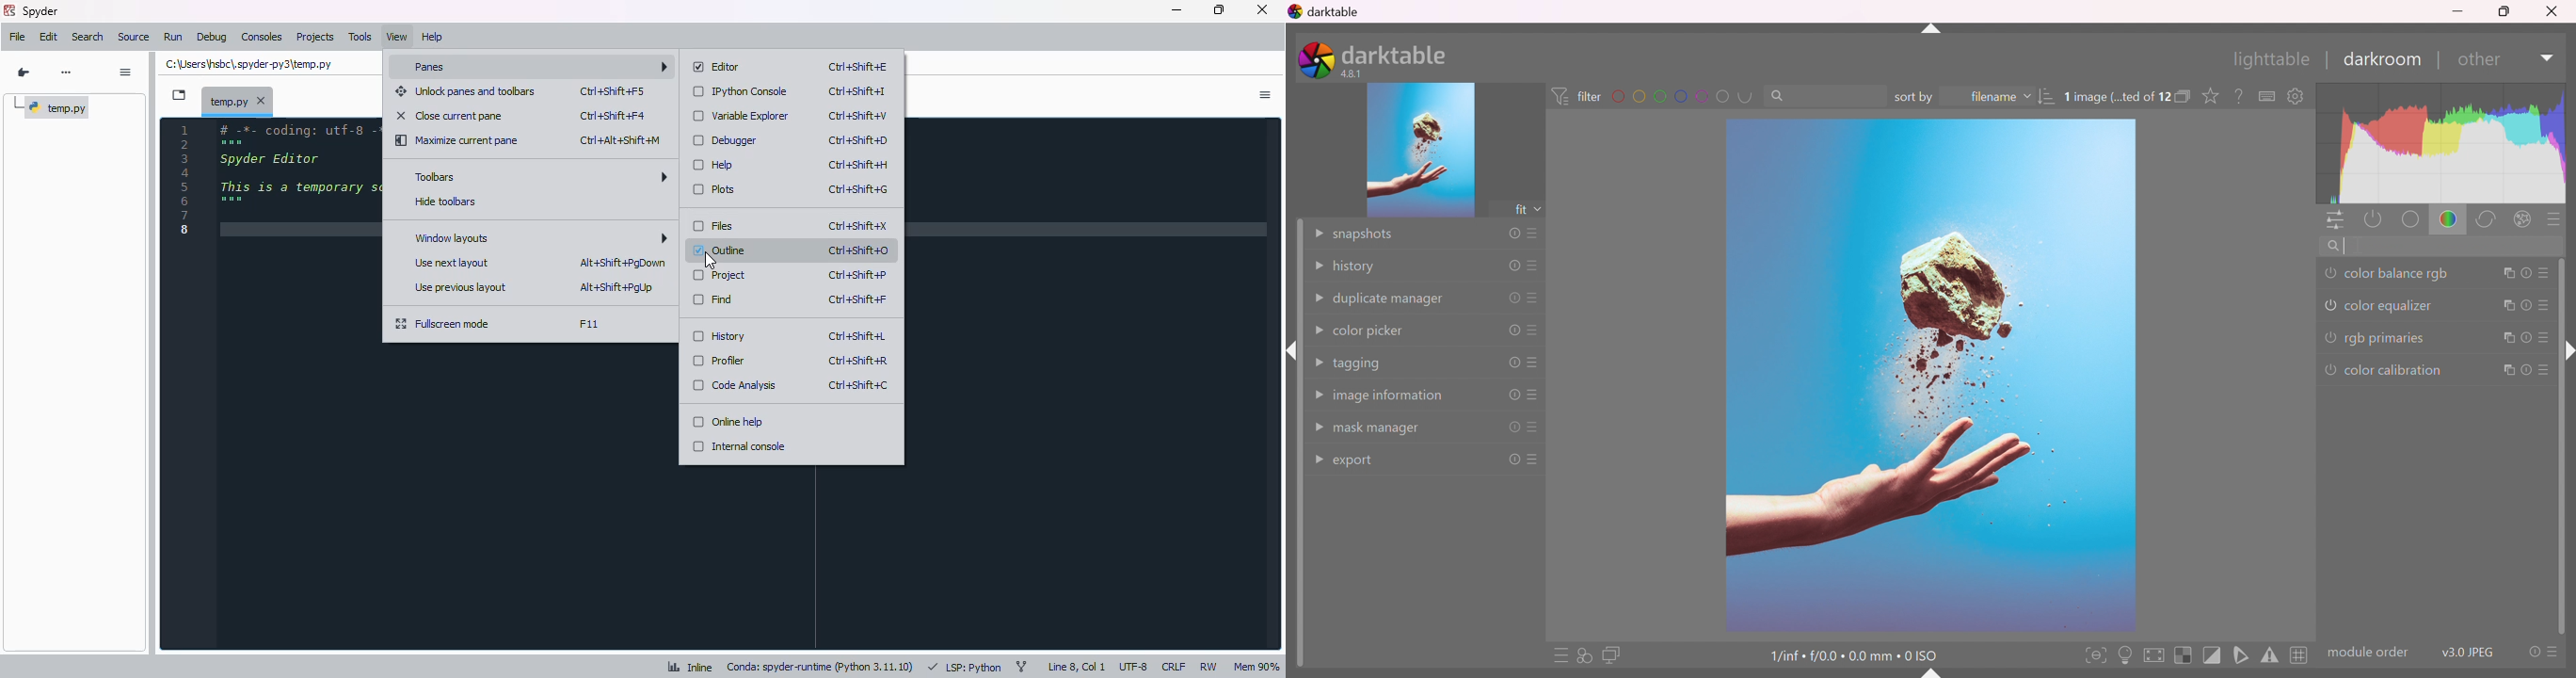 This screenshot has width=2576, height=700. What do you see at coordinates (858, 165) in the screenshot?
I see `shortcut for help` at bounding box center [858, 165].